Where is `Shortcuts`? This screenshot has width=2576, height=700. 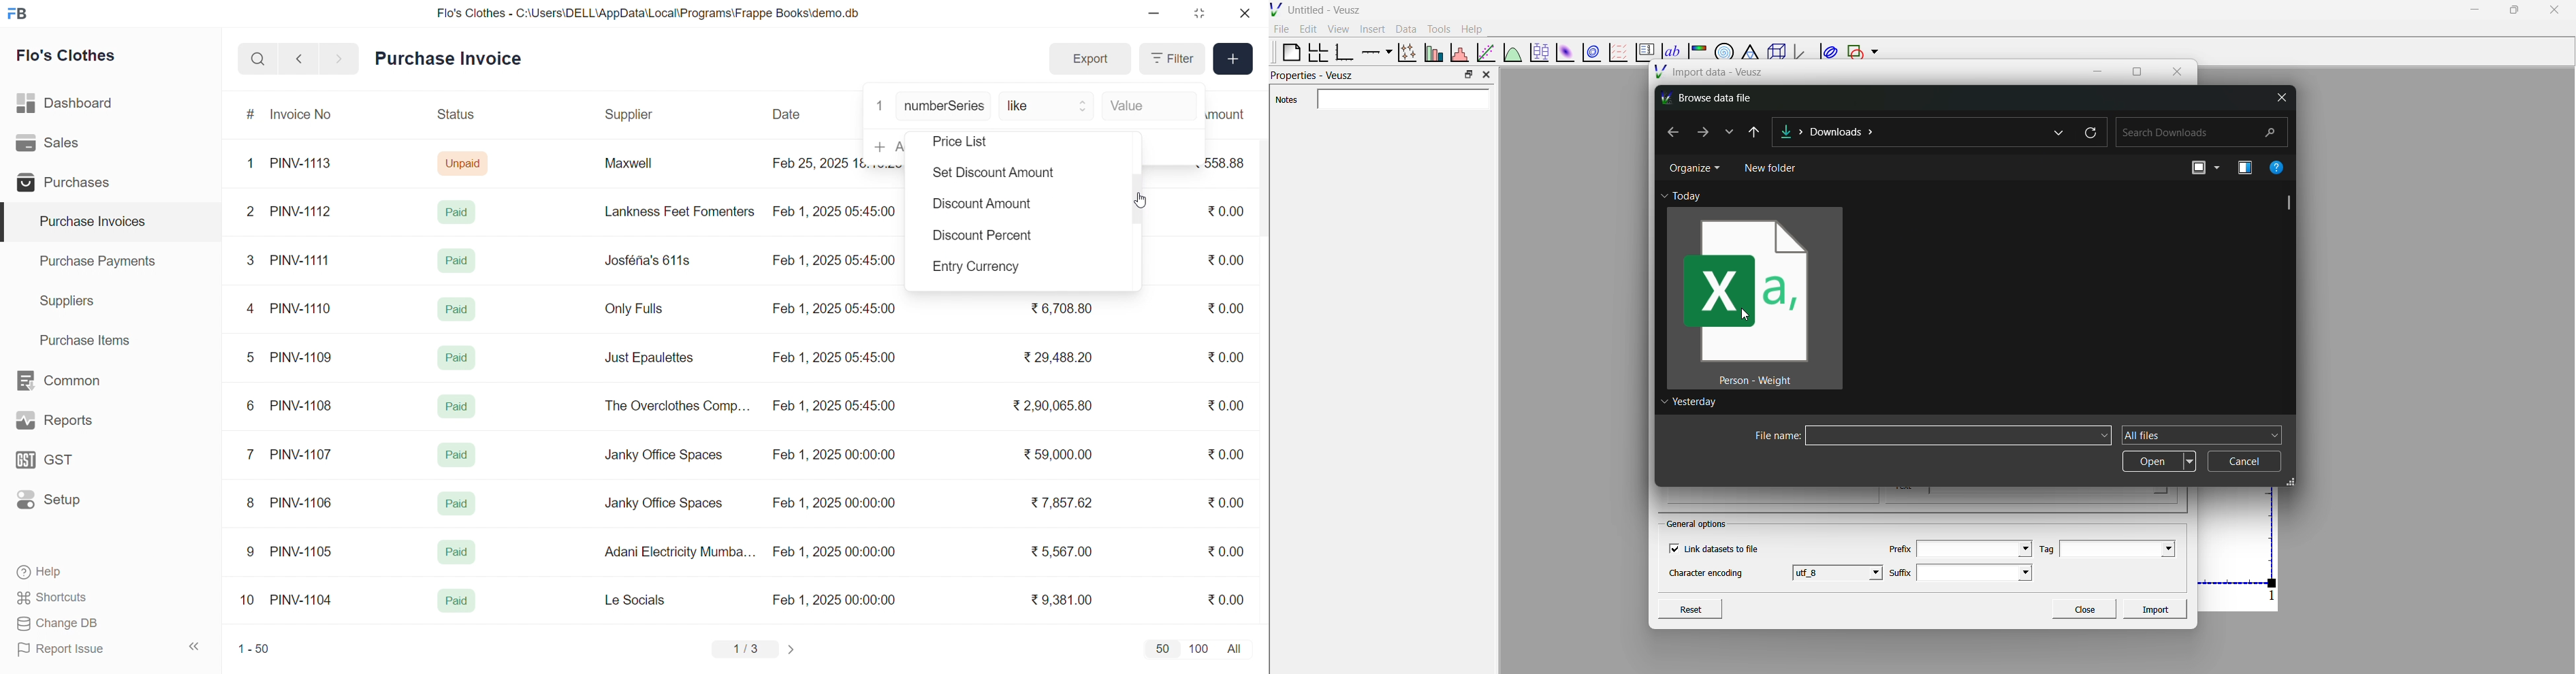 Shortcuts is located at coordinates (83, 598).